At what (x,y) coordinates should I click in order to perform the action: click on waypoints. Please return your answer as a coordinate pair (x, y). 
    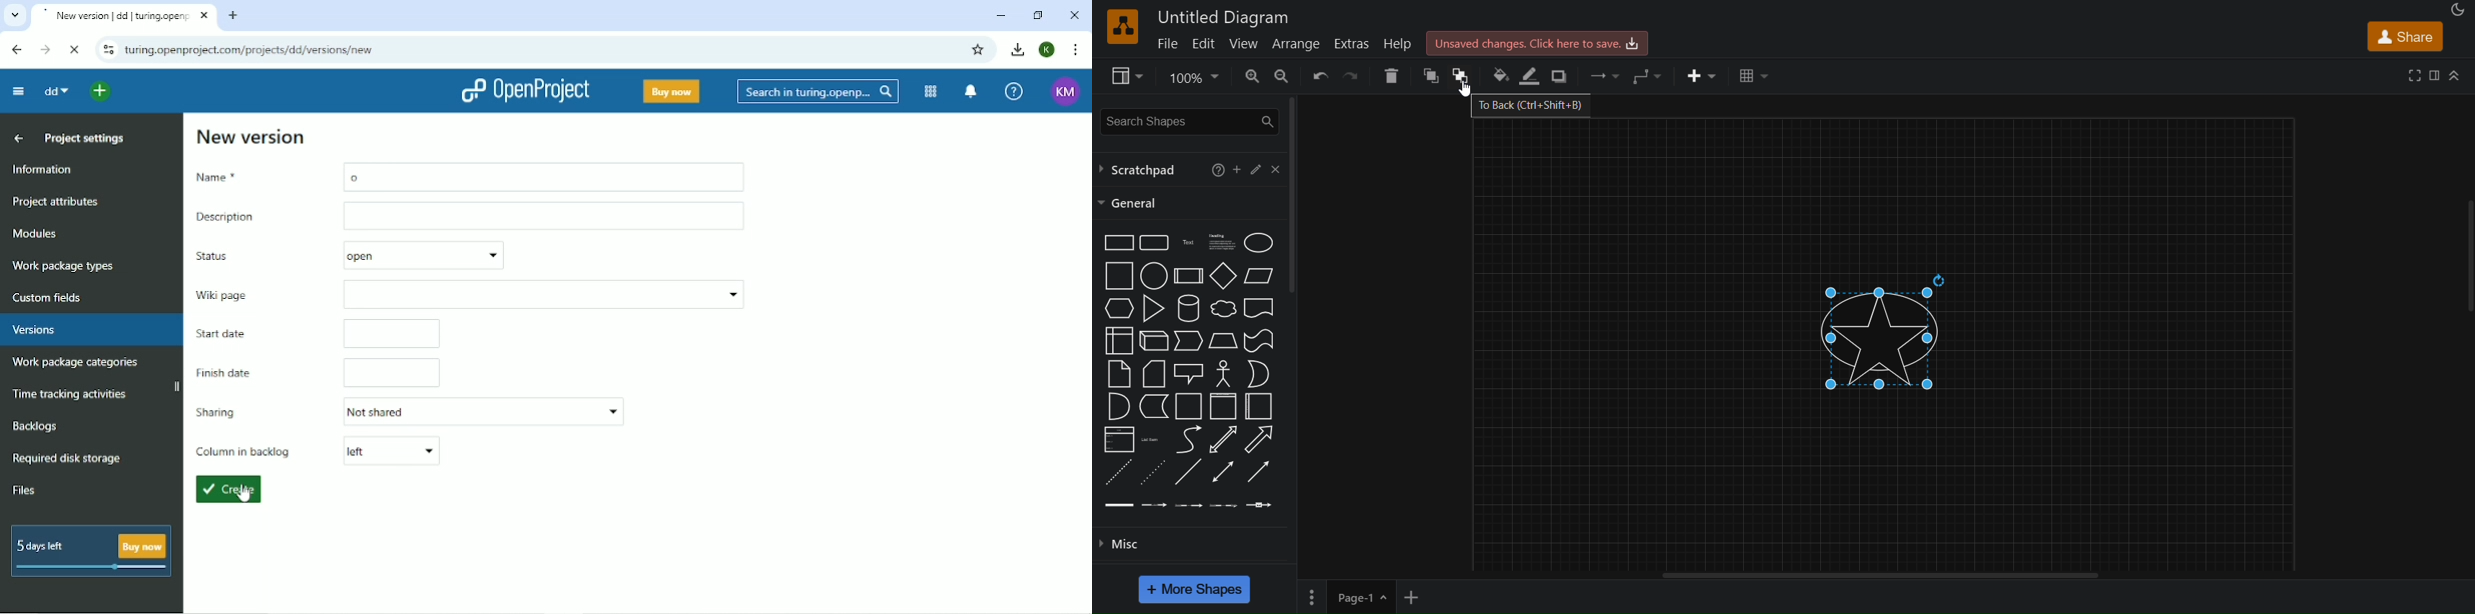
    Looking at the image, I should click on (1642, 75).